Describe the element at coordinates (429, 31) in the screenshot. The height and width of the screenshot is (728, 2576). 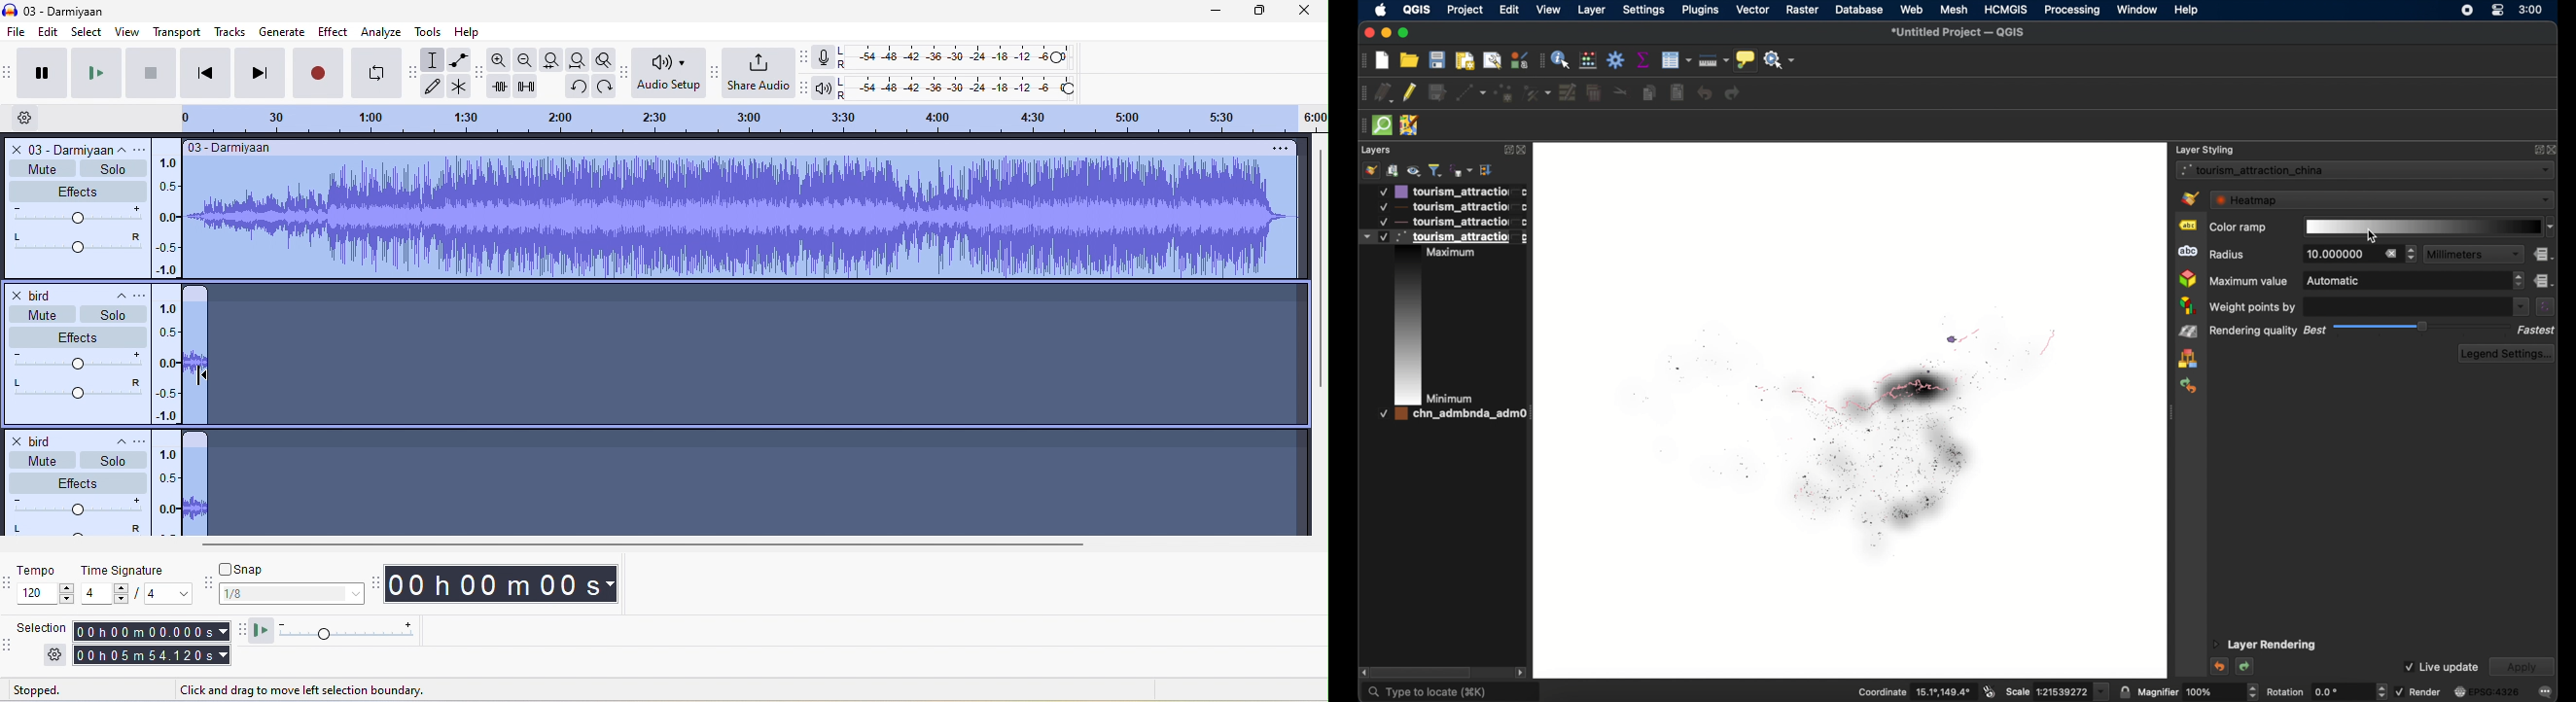
I see `tools` at that location.